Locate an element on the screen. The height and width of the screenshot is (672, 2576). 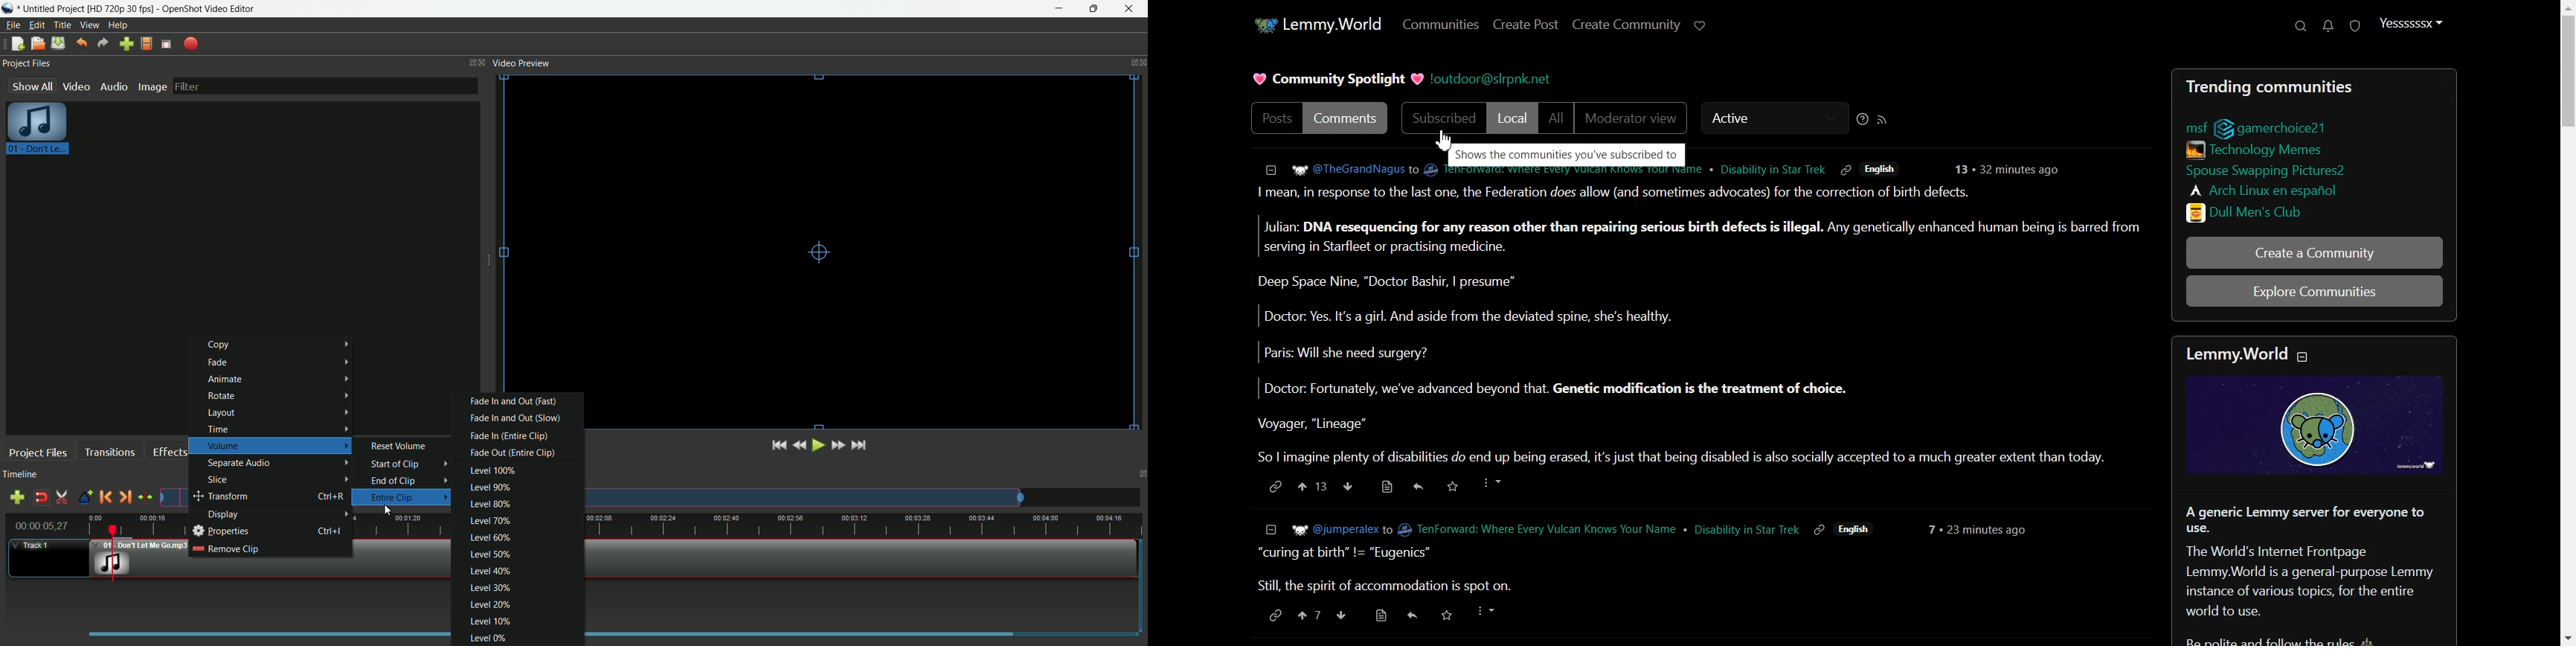
LInks is located at coordinates (2263, 189).